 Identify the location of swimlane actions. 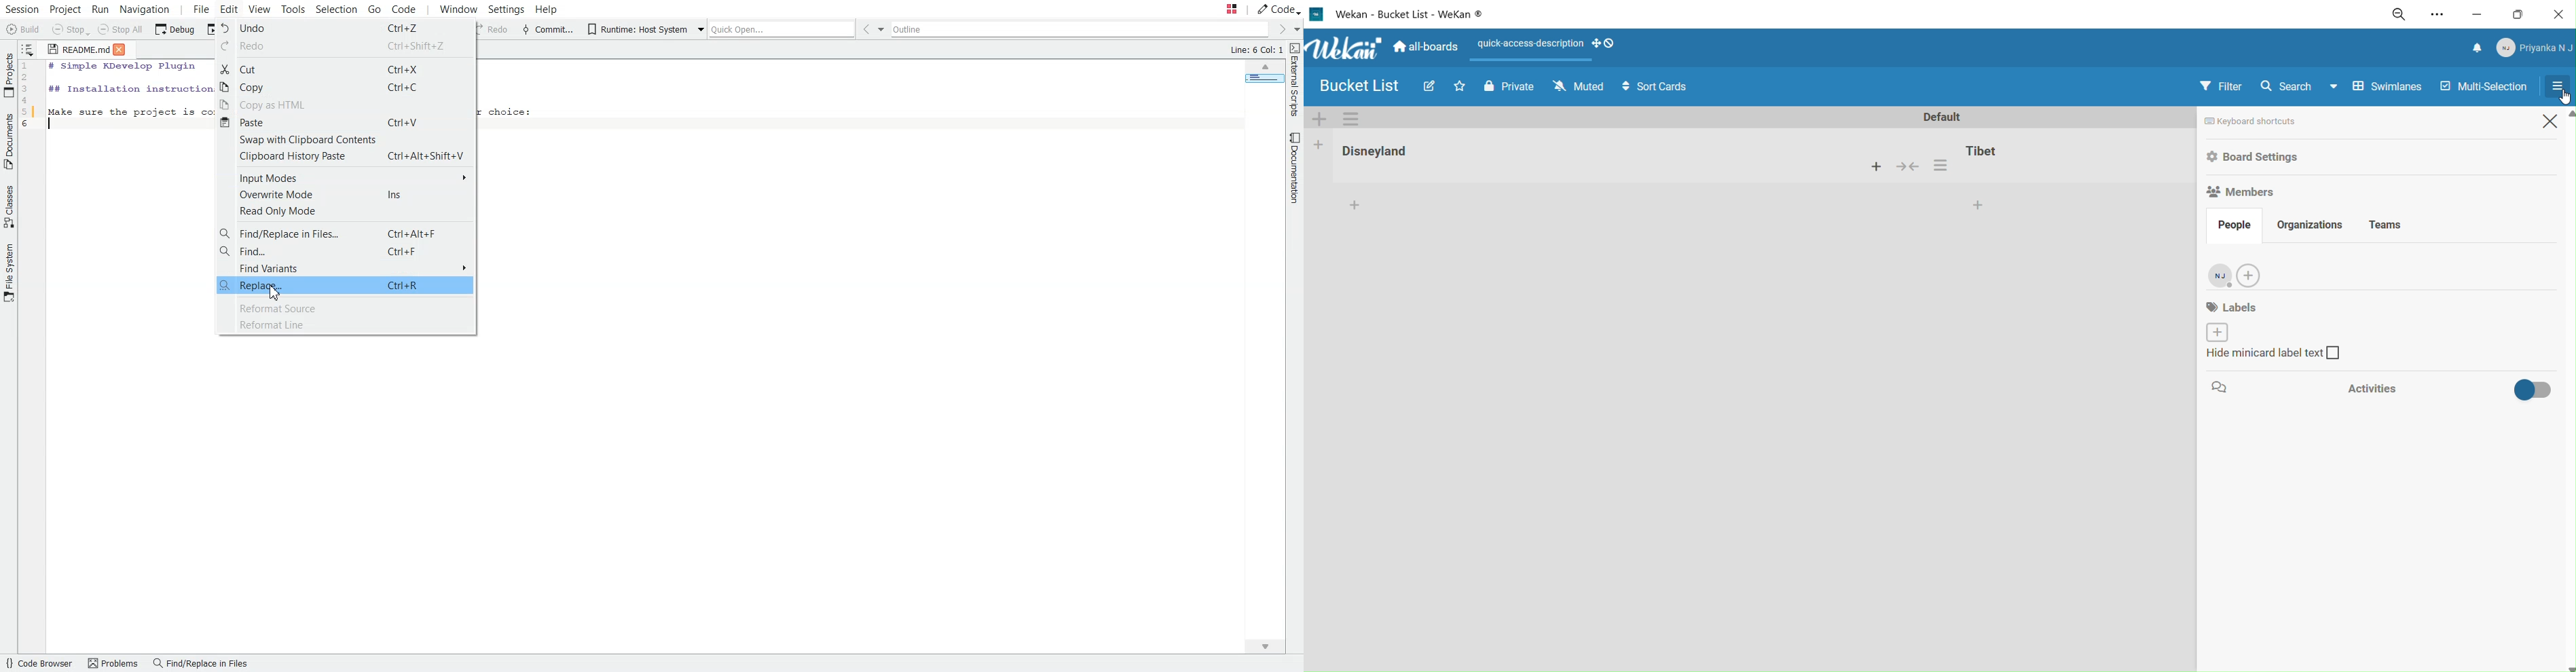
(1353, 120).